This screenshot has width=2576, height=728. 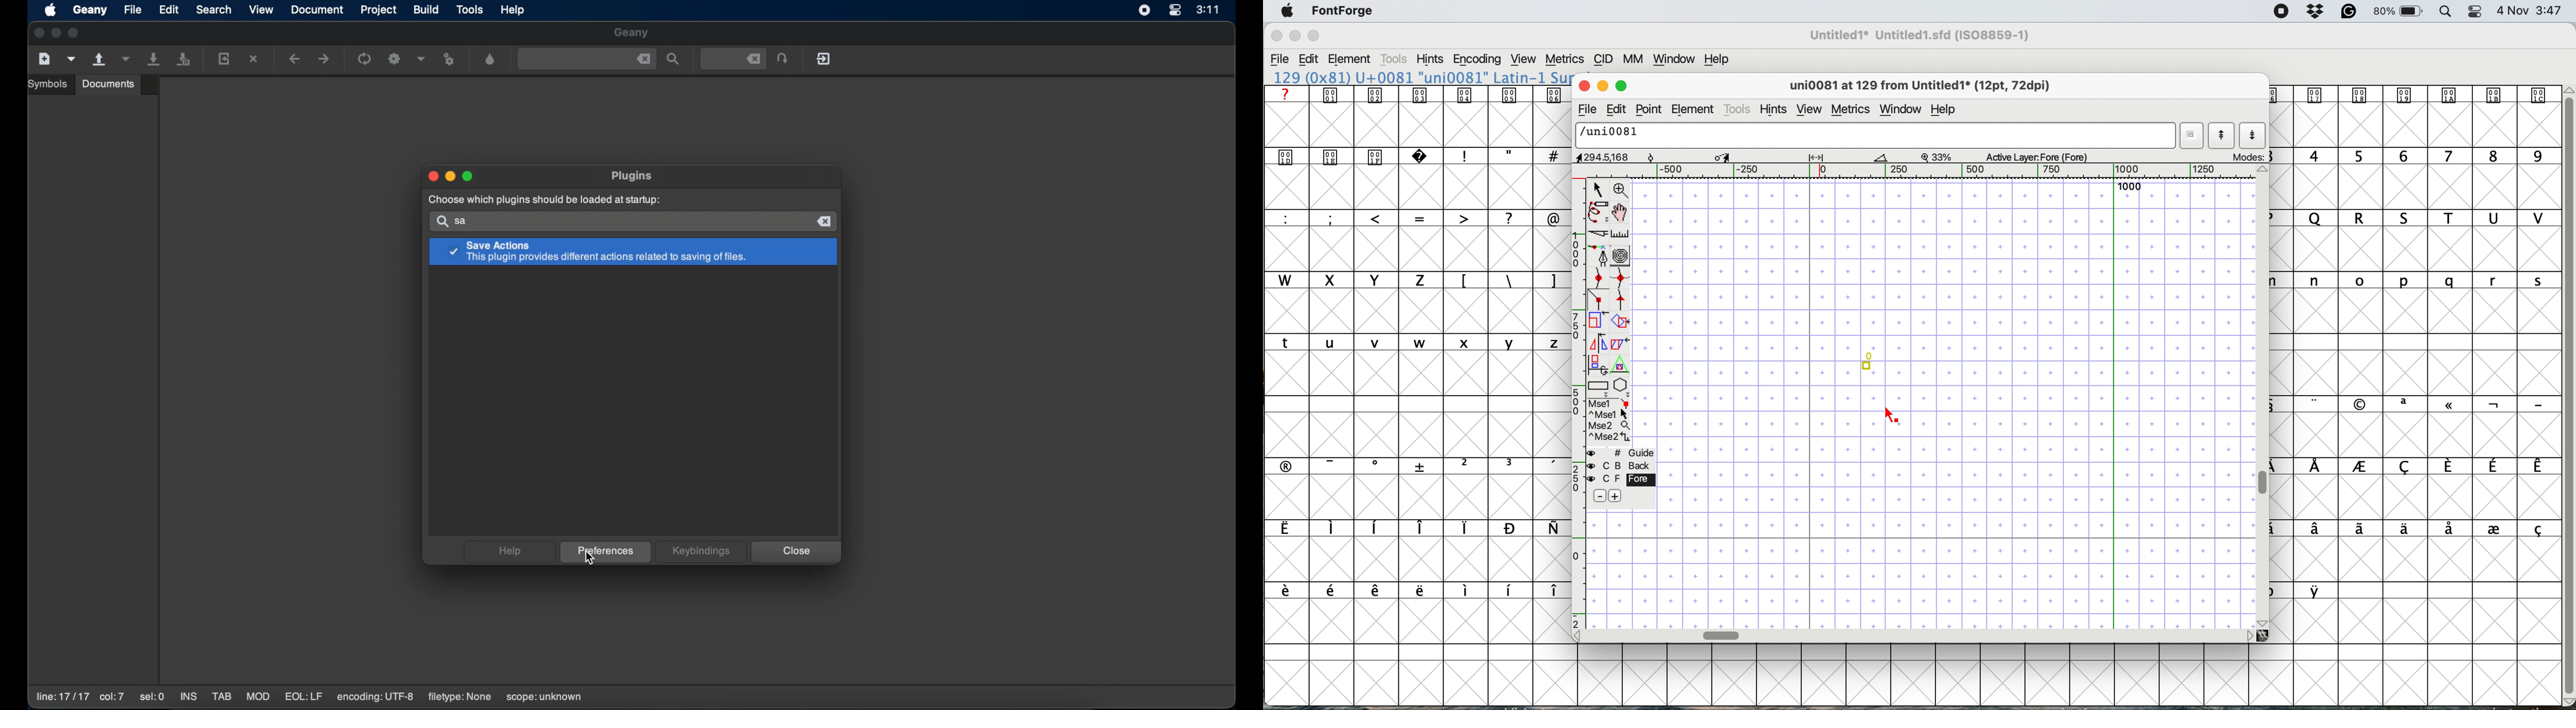 I want to click on zoom, so click(x=1623, y=190).